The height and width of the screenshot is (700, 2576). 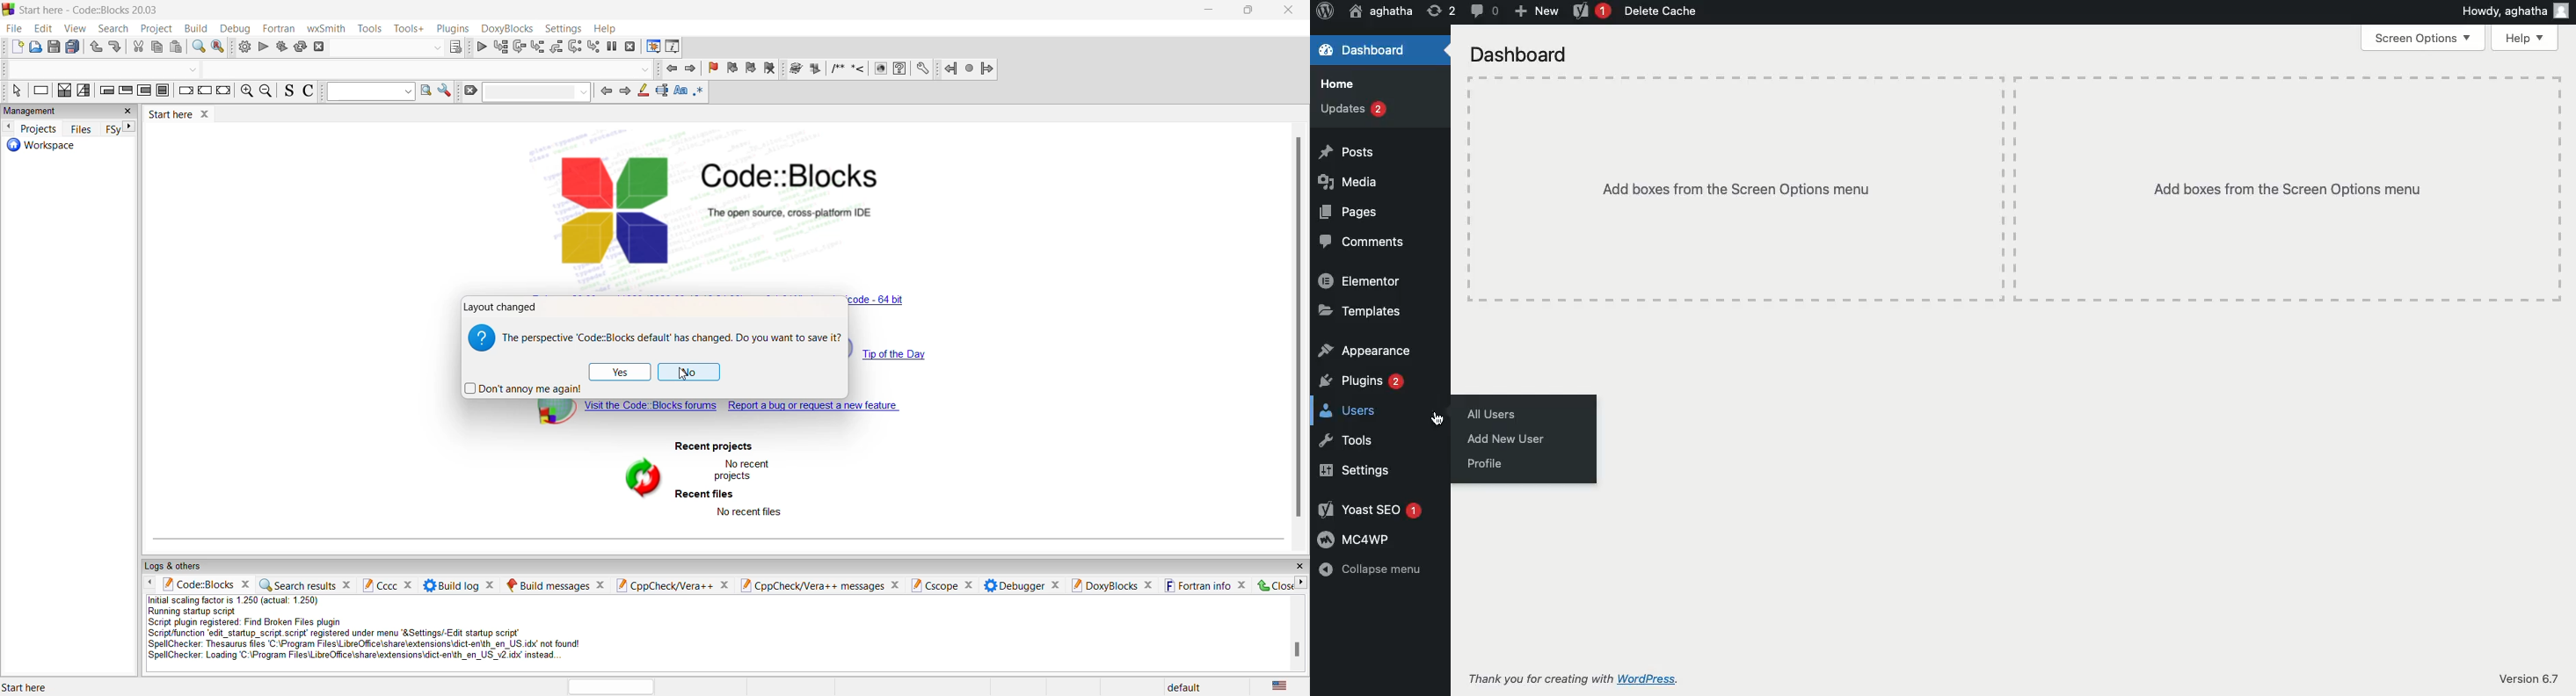 I want to click on save all, so click(x=74, y=46).